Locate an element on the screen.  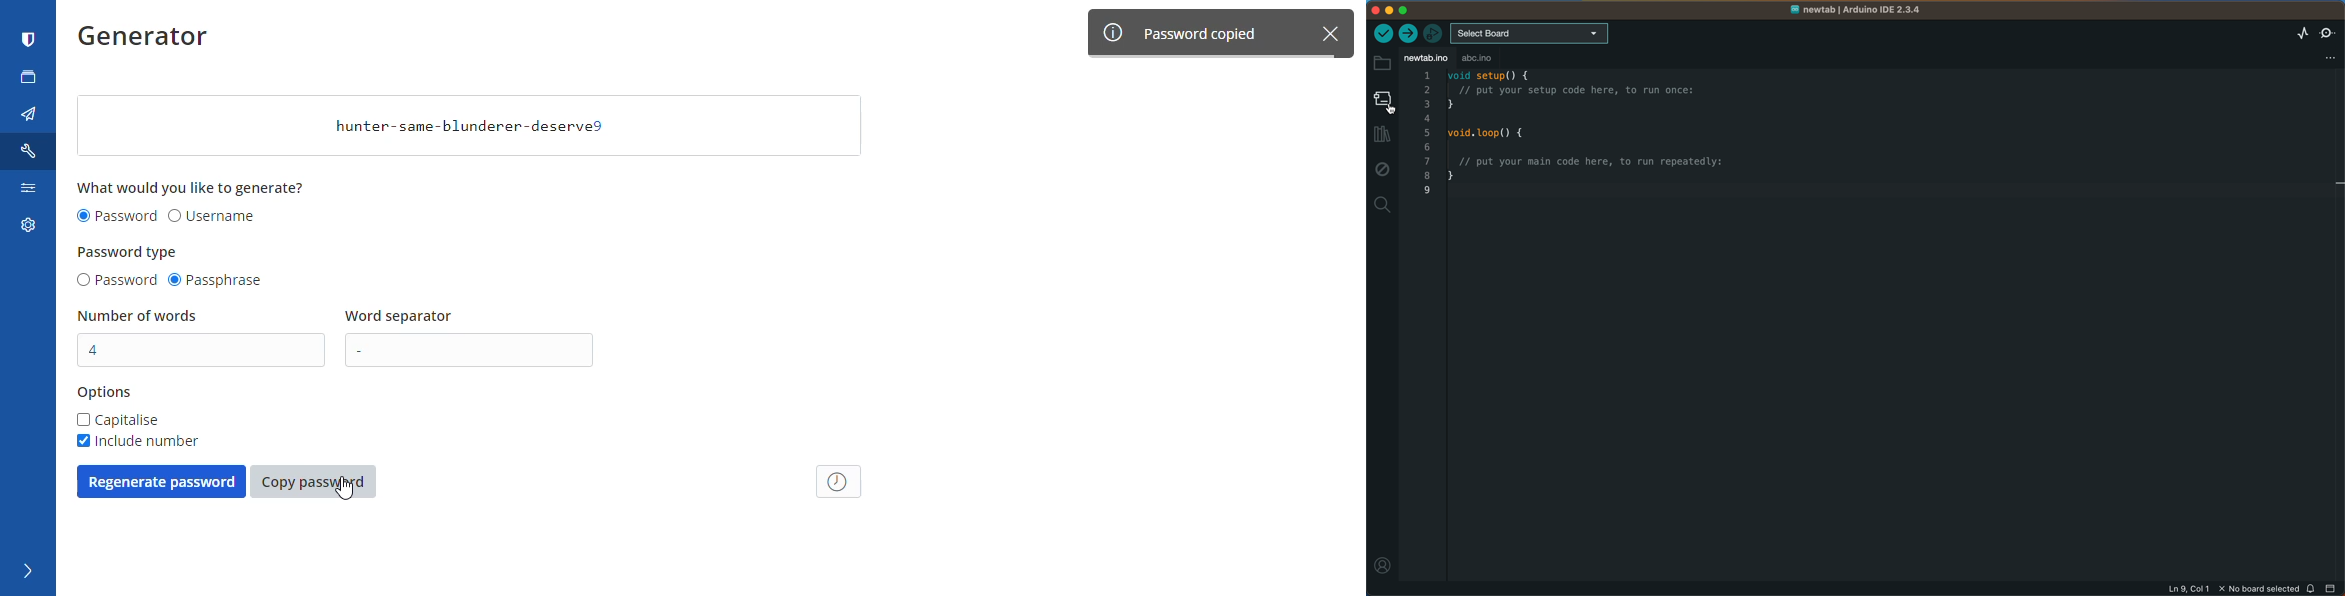
file information is located at coordinates (2211, 589).